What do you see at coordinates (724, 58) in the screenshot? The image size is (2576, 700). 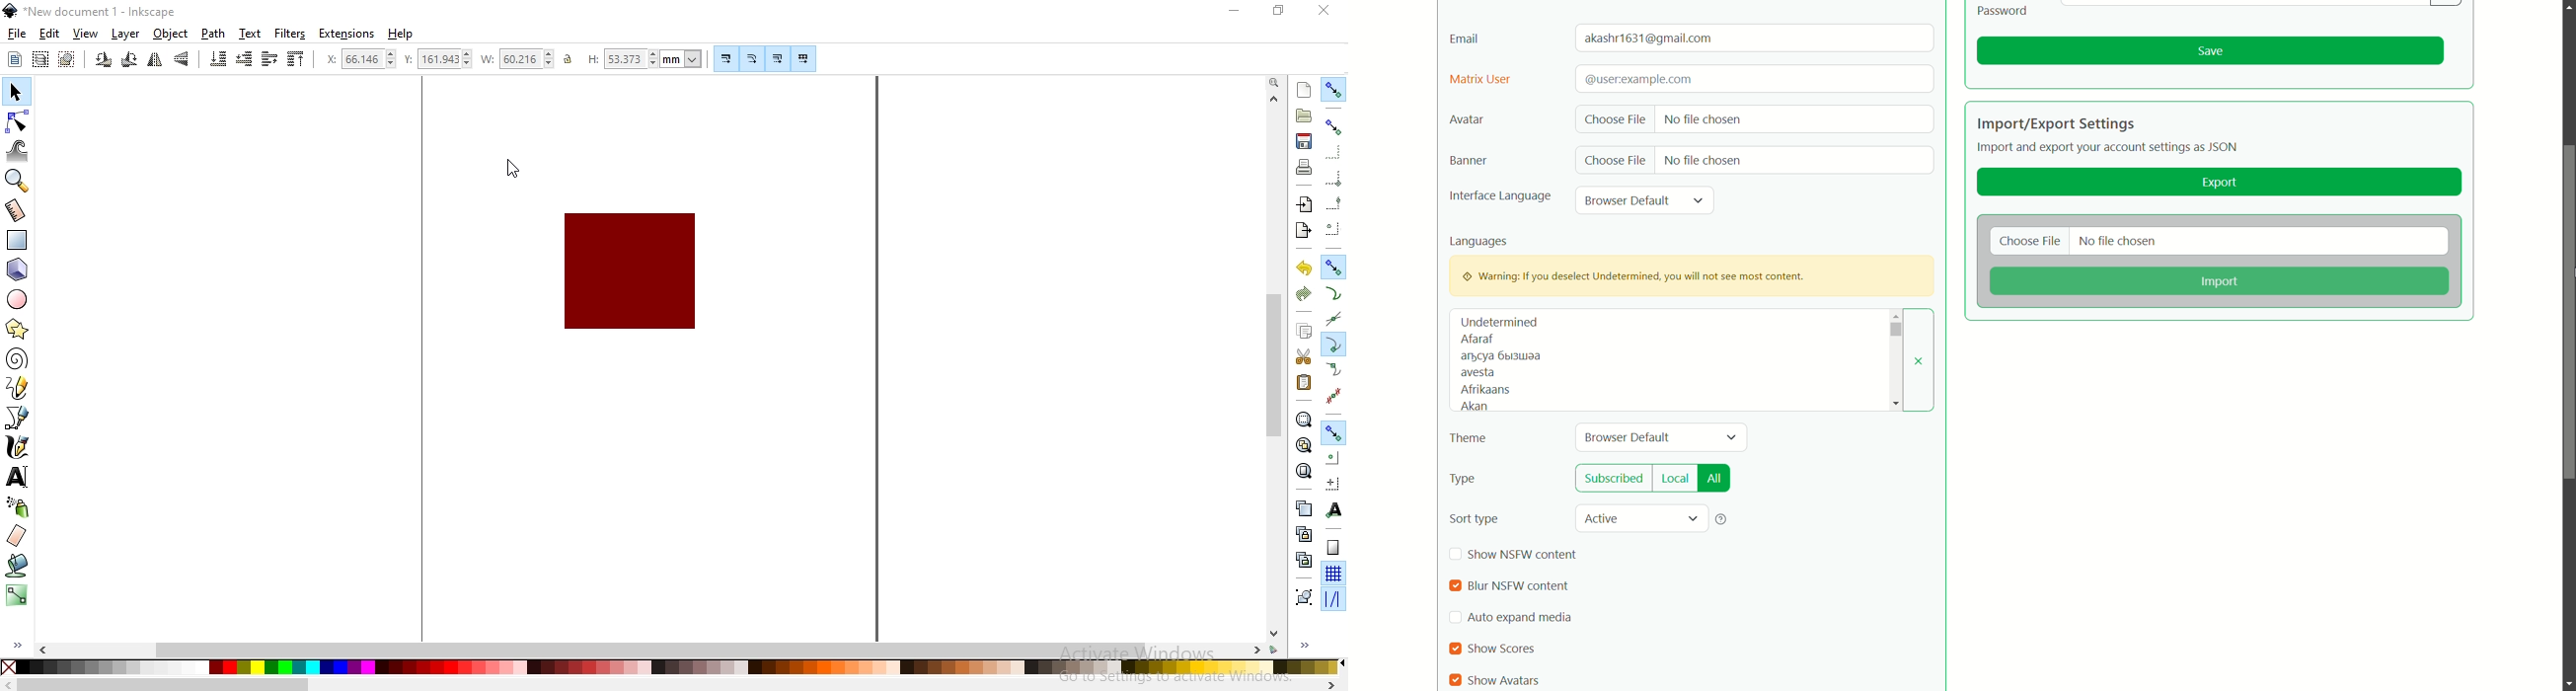 I see `scale thestoke width by the same proportion` at bounding box center [724, 58].